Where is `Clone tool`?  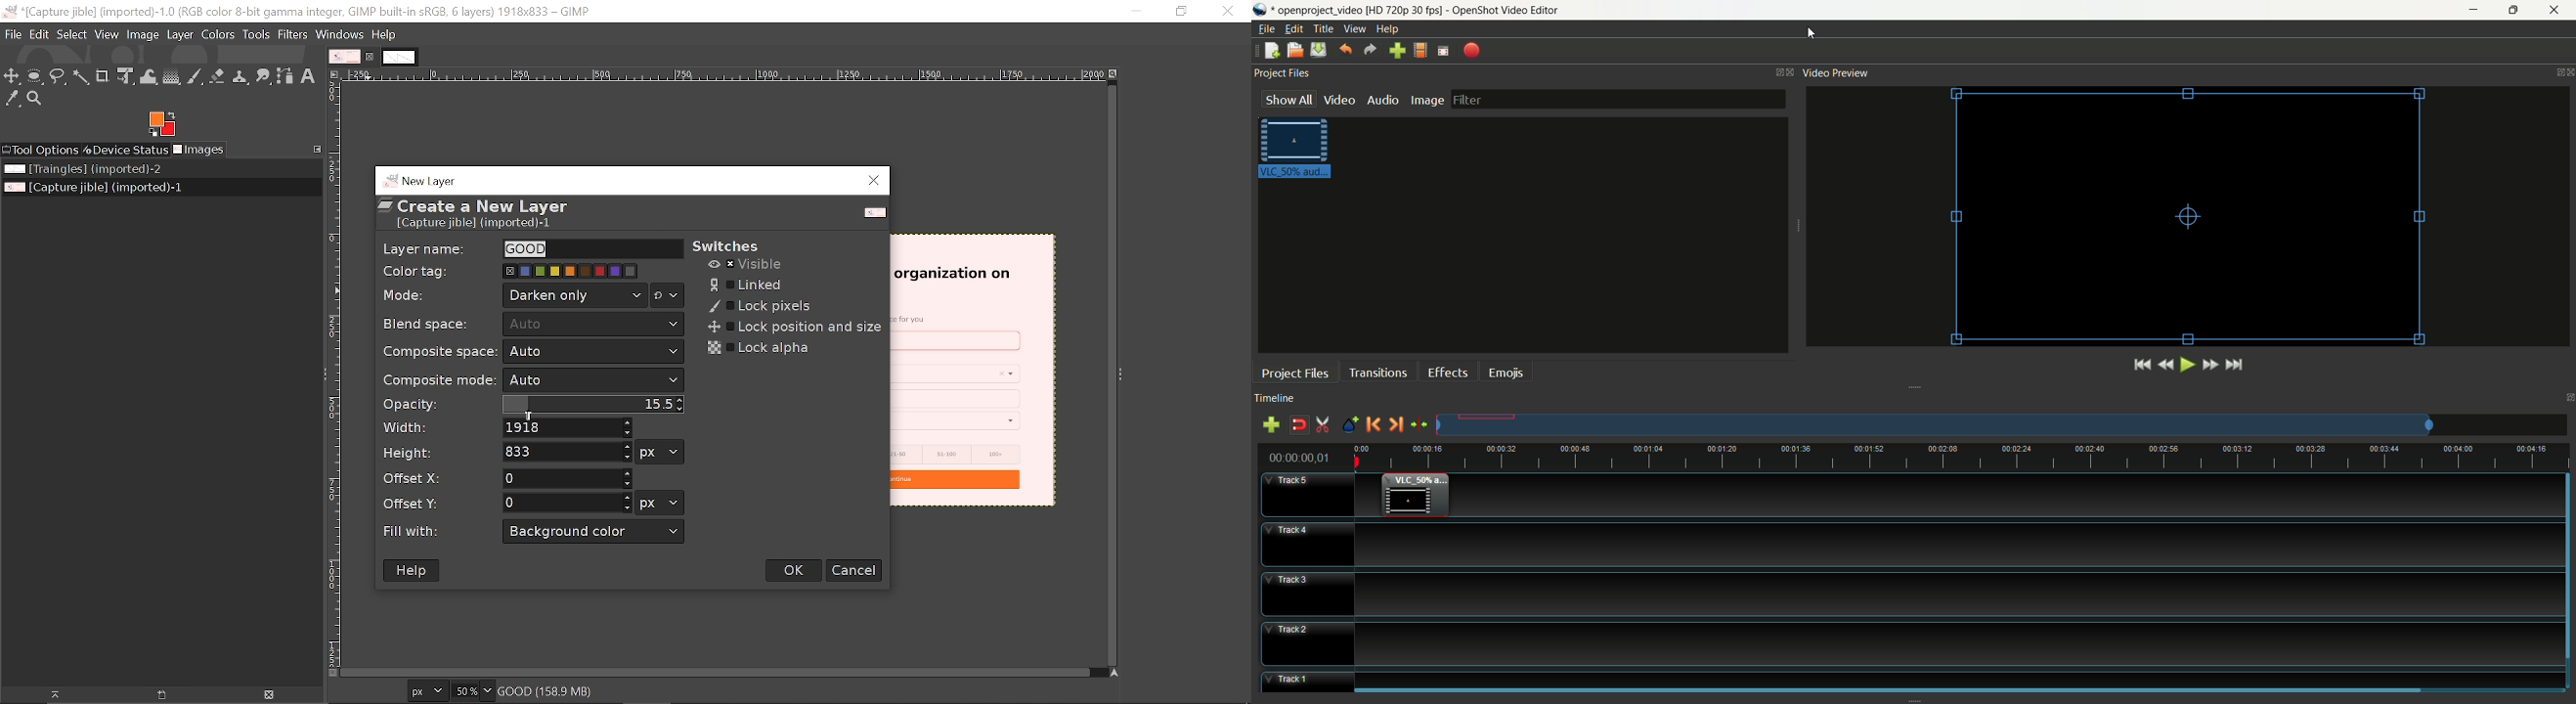
Clone tool is located at coordinates (241, 76).